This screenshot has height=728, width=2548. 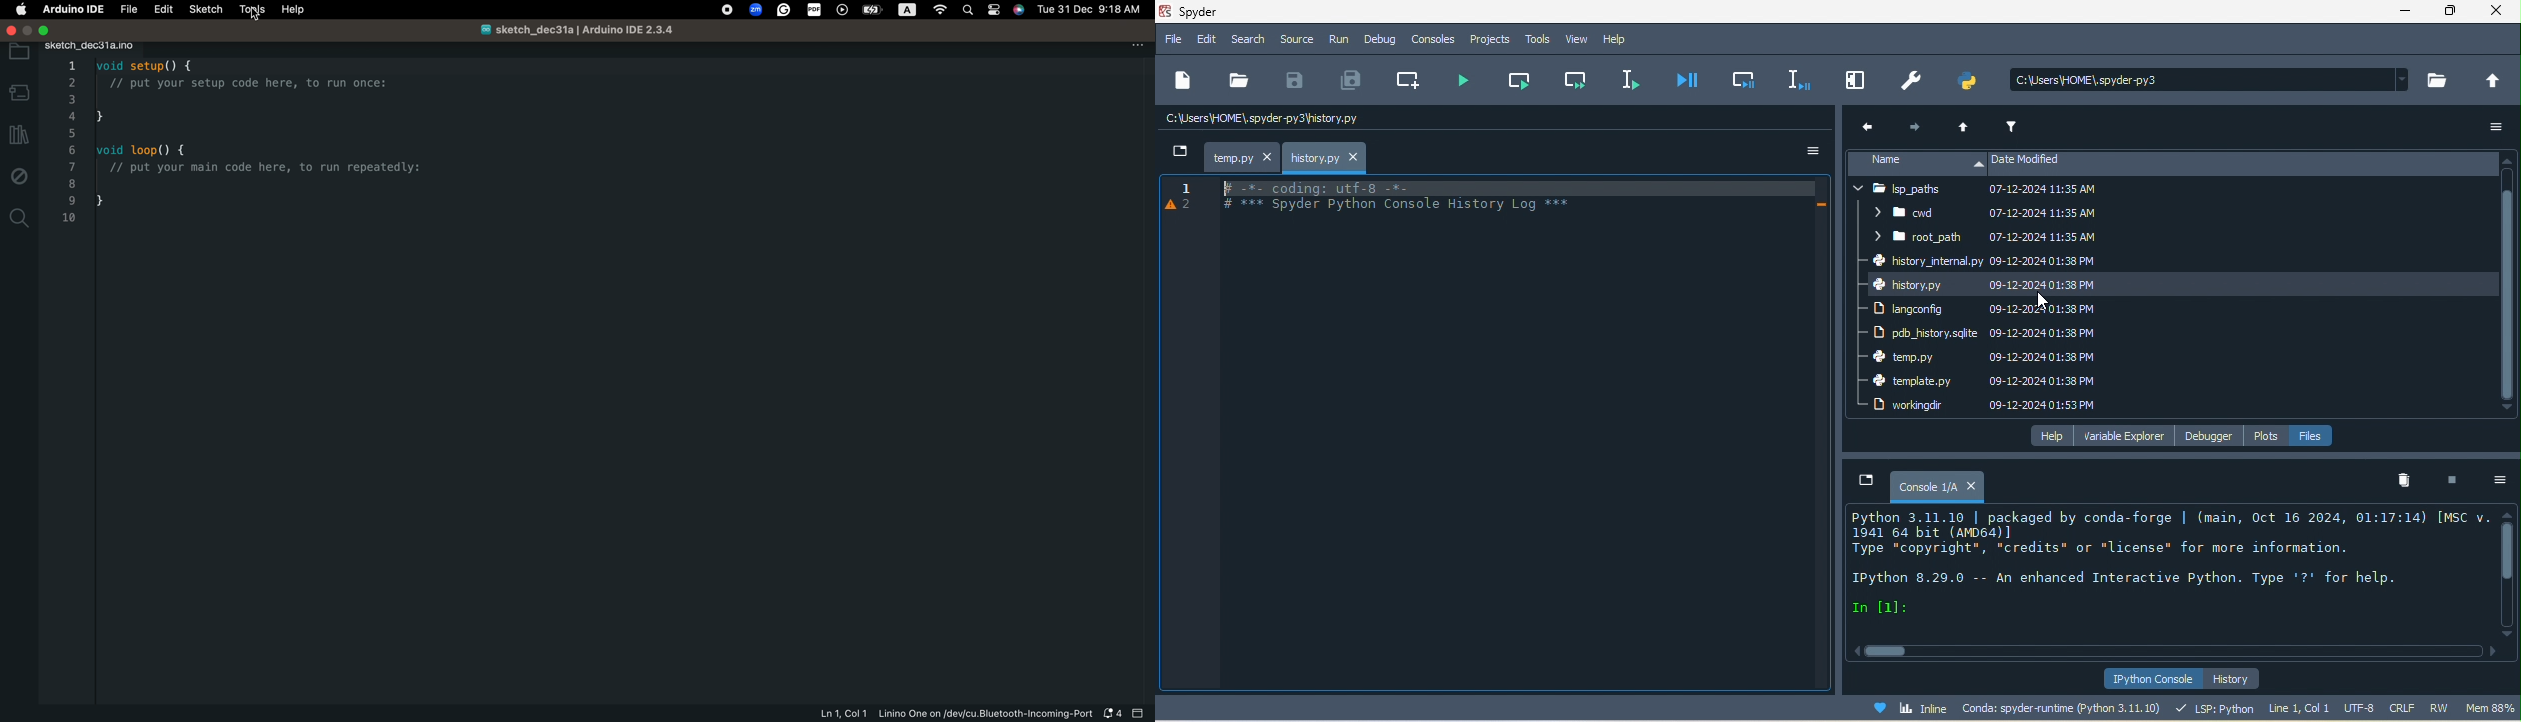 I want to click on lsp paths, so click(x=1915, y=192).